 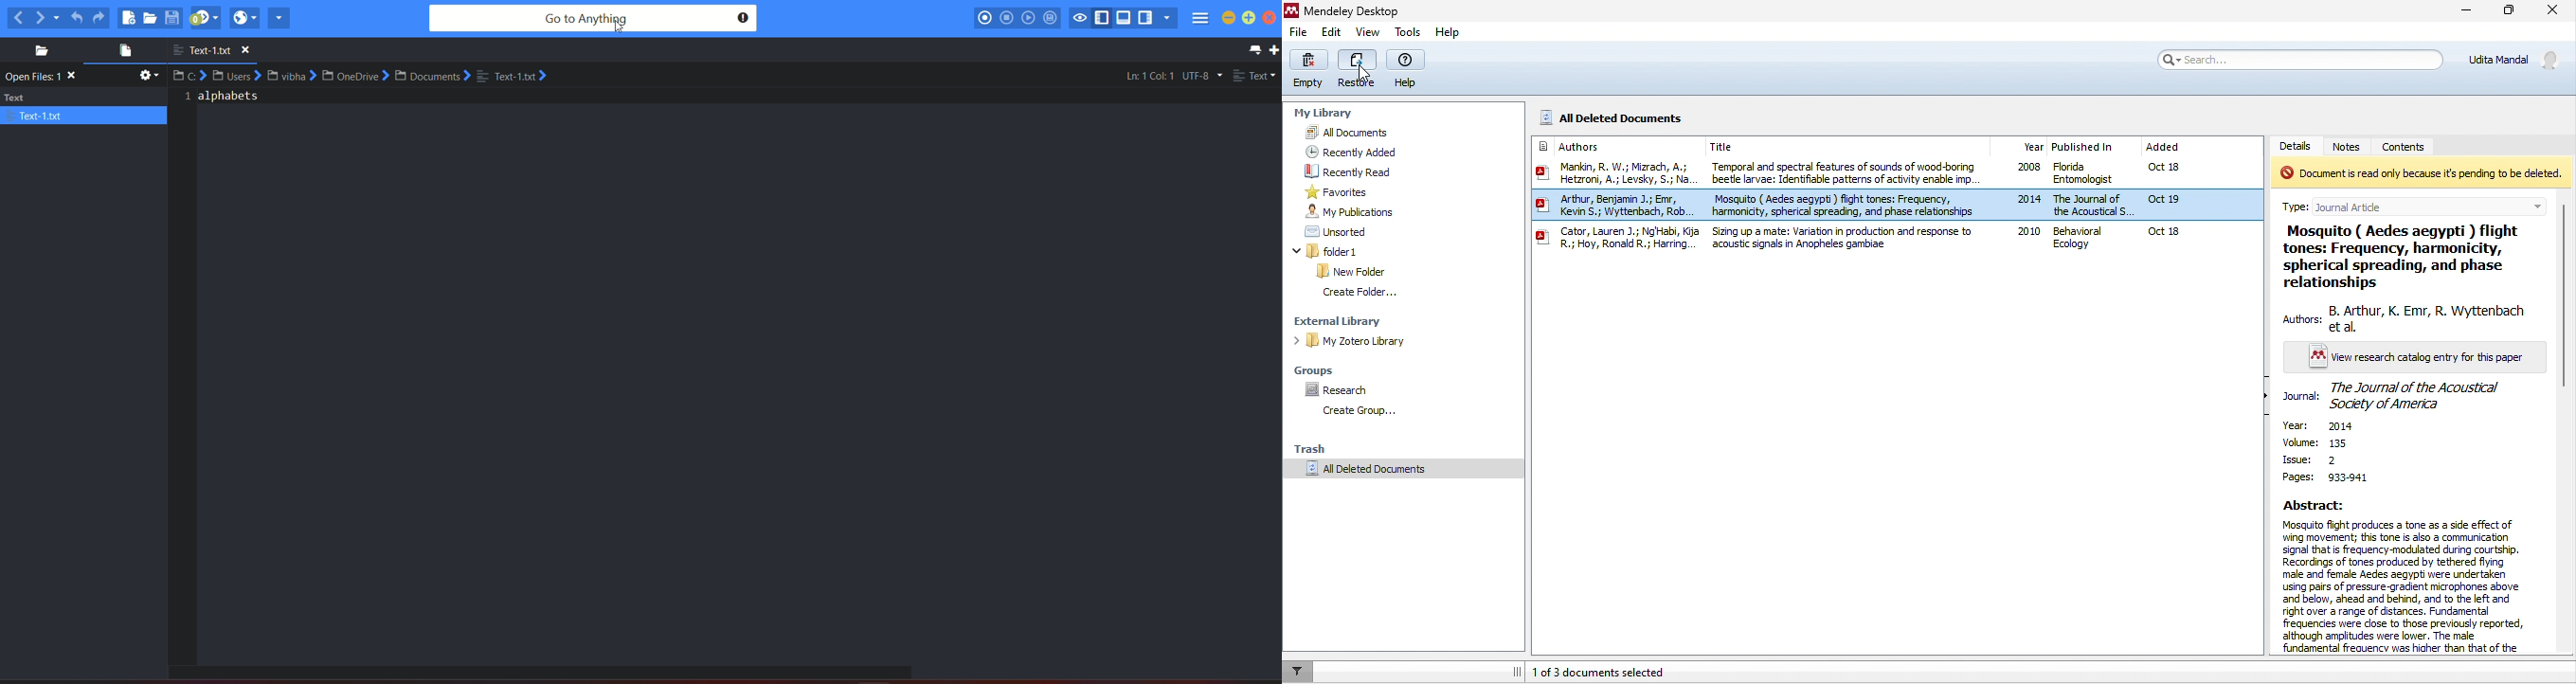 What do you see at coordinates (1299, 32) in the screenshot?
I see `file` at bounding box center [1299, 32].